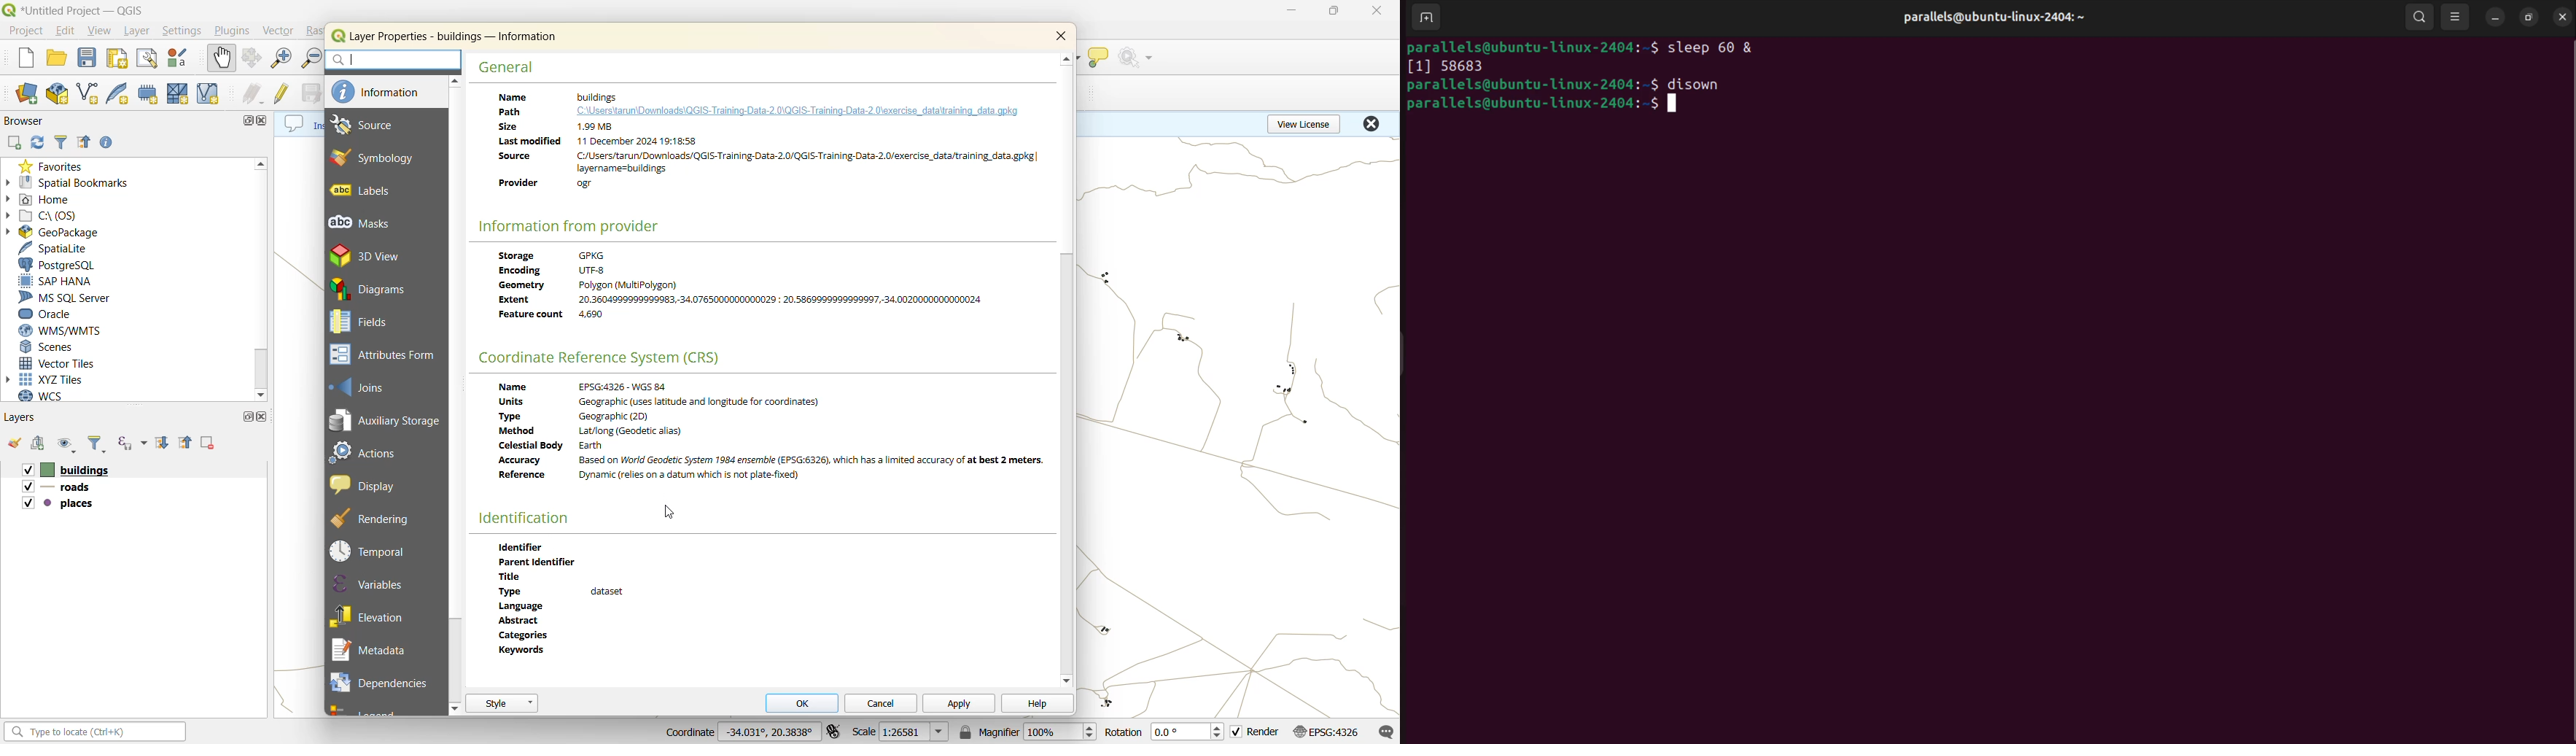  Describe the element at coordinates (747, 290) in the screenshot. I see `metadata` at that location.